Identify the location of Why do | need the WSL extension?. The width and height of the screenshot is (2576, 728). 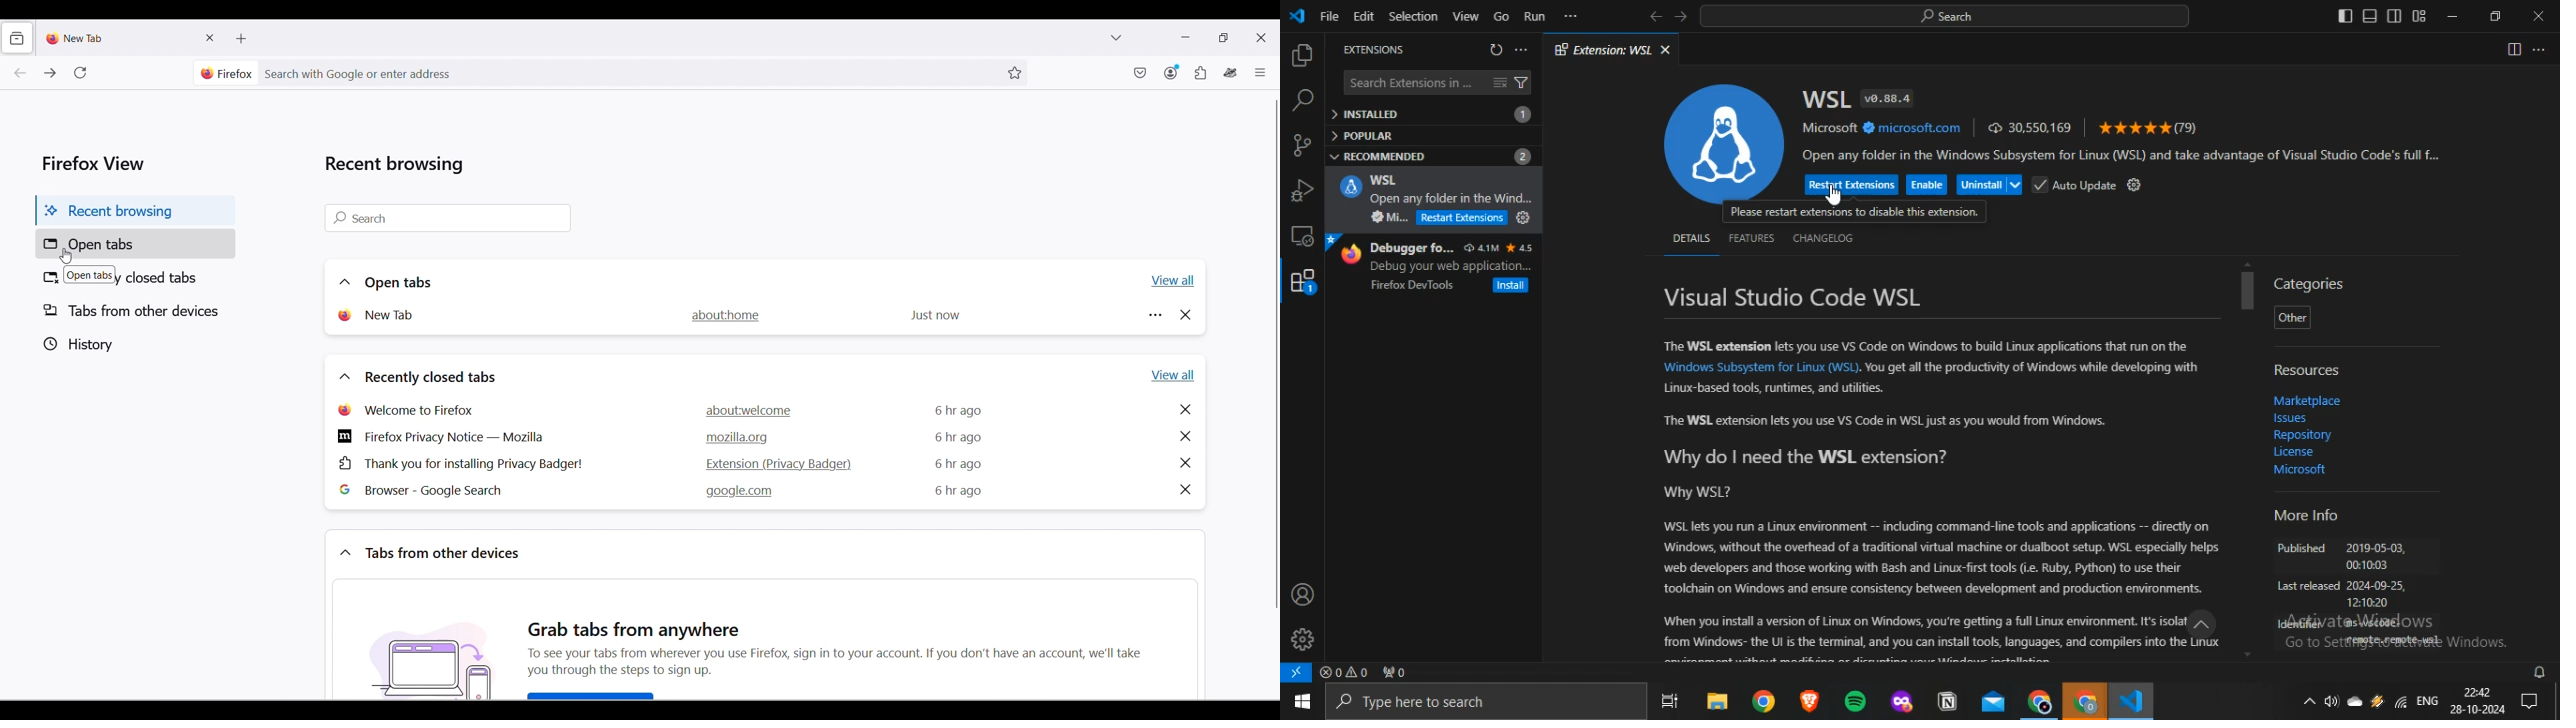
(1804, 460).